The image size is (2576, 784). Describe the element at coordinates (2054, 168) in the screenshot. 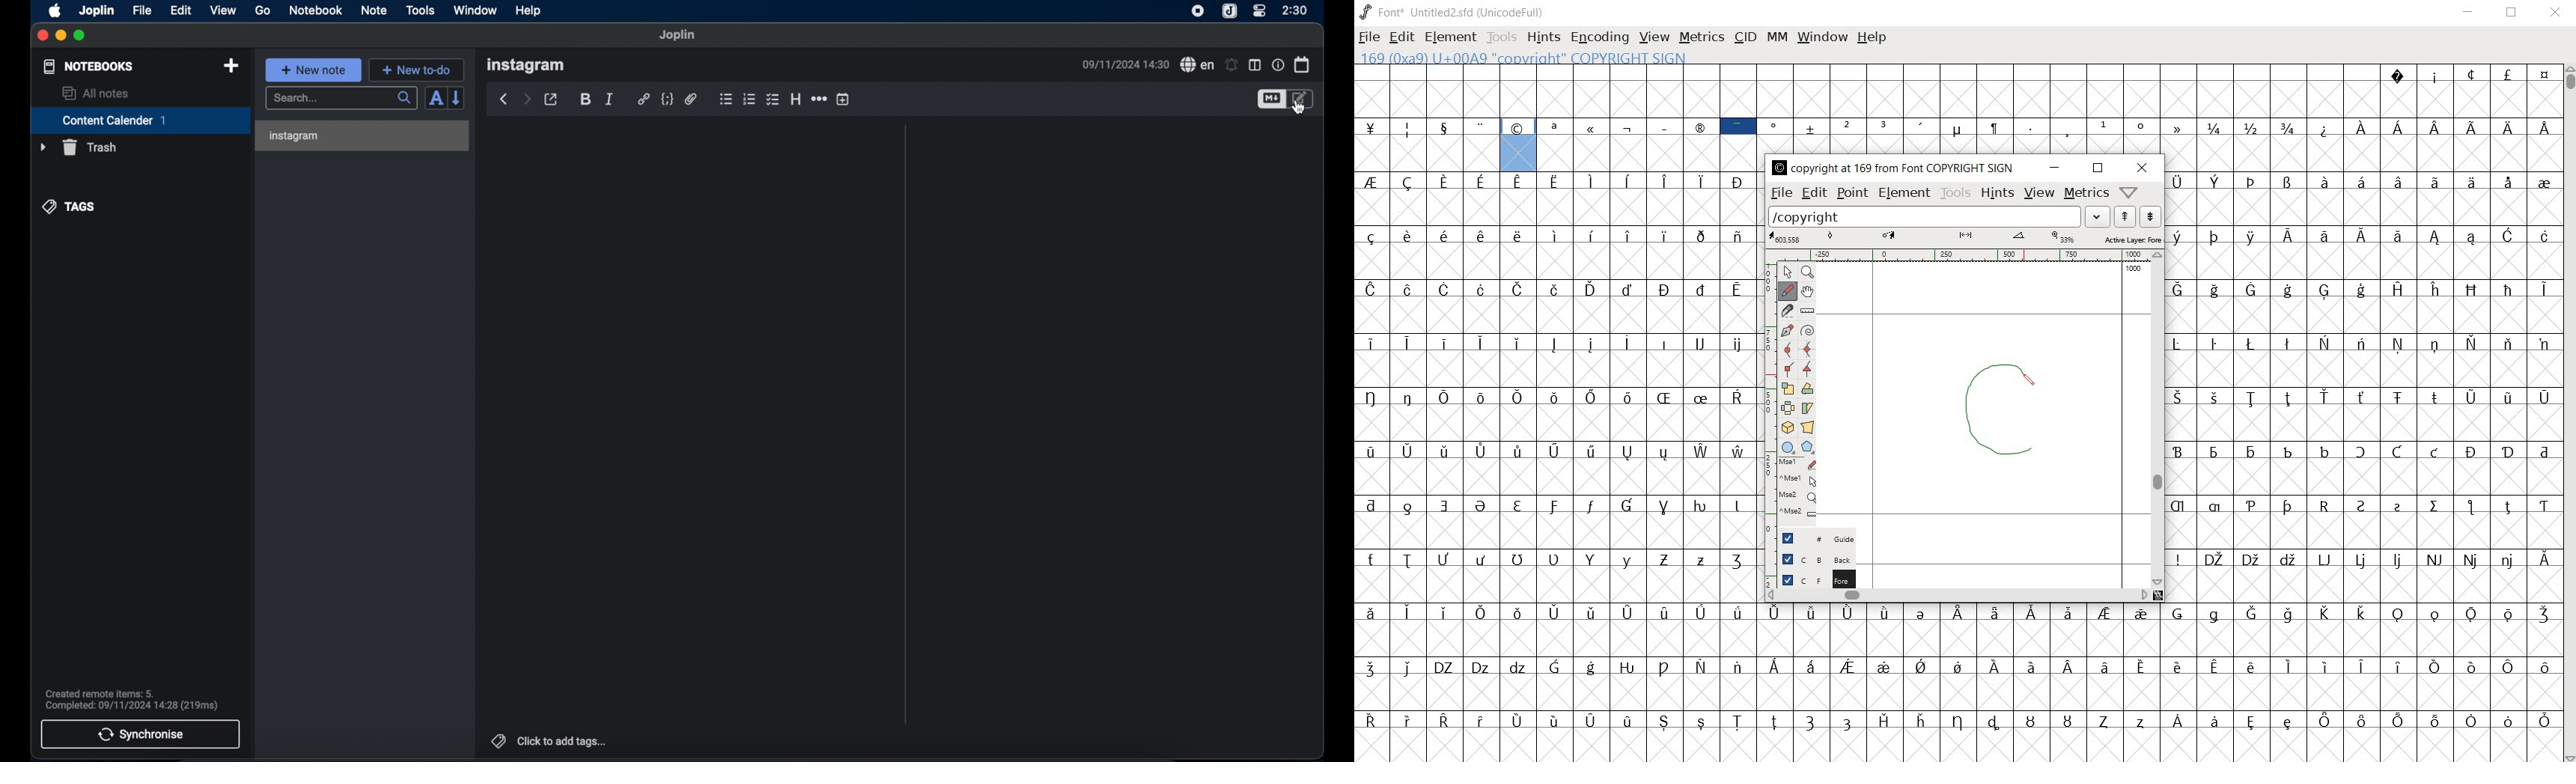

I see `minimize` at that location.